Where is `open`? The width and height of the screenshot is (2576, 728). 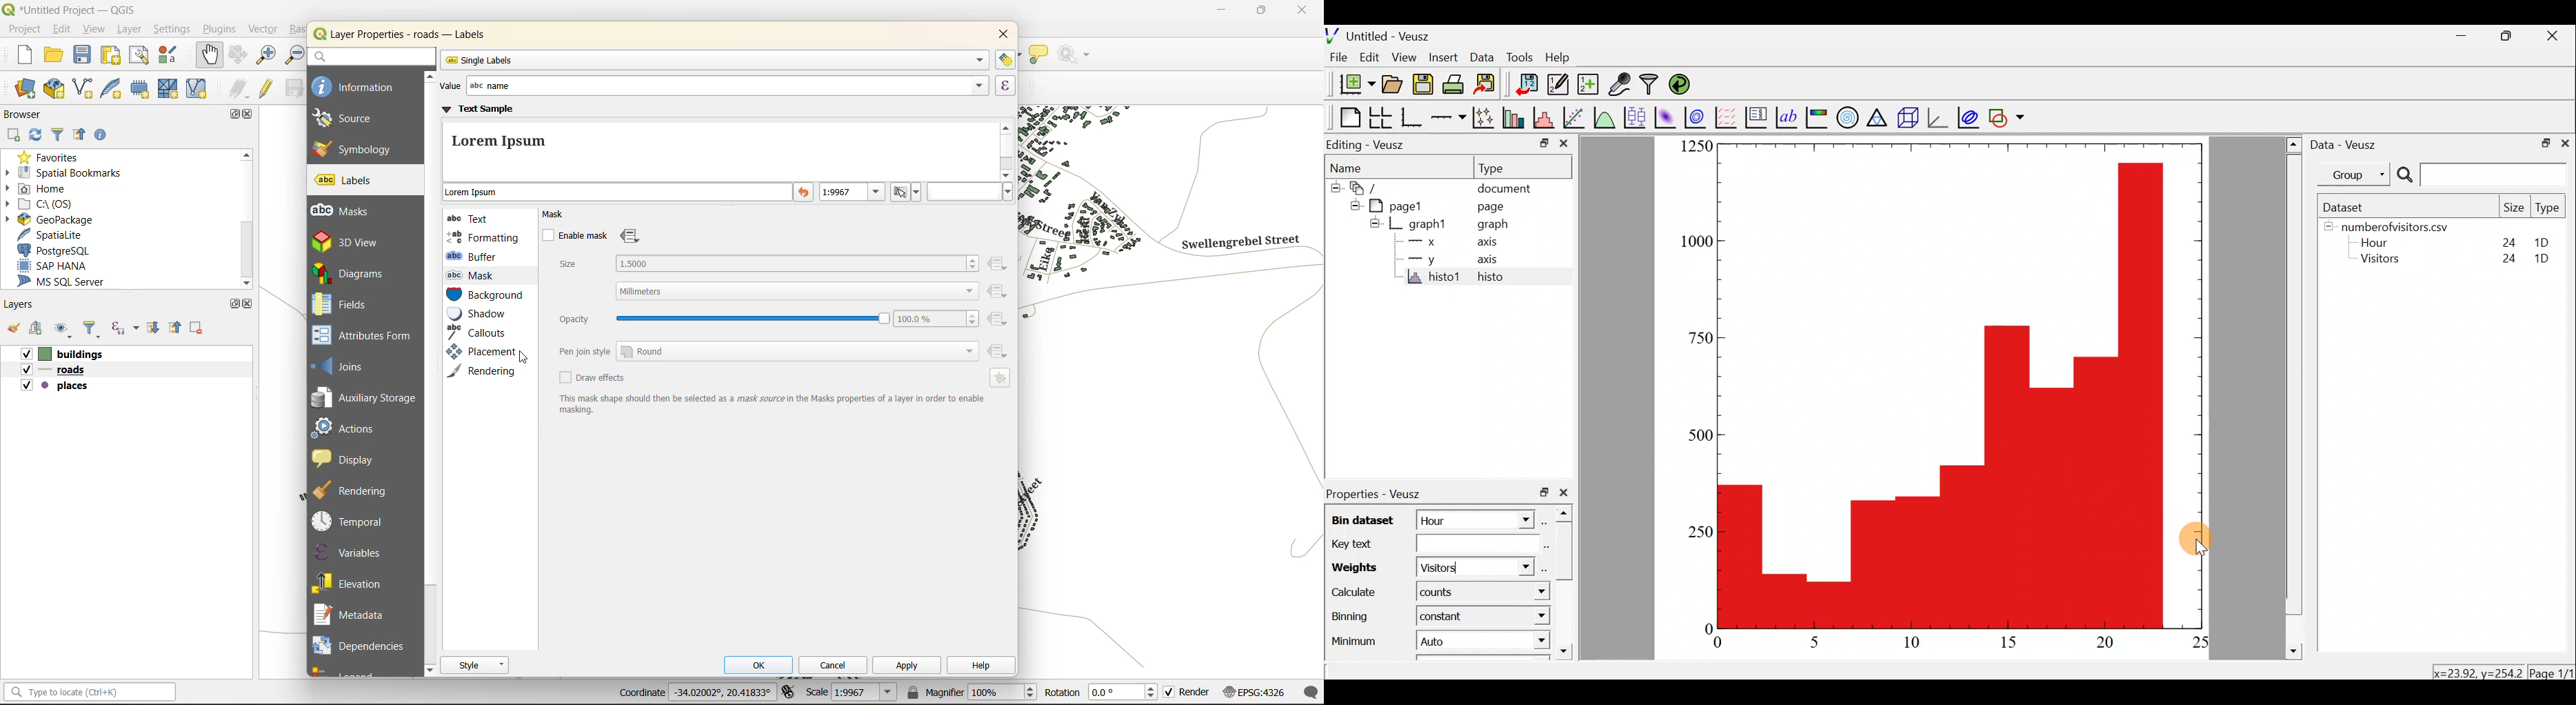
open is located at coordinates (12, 327).